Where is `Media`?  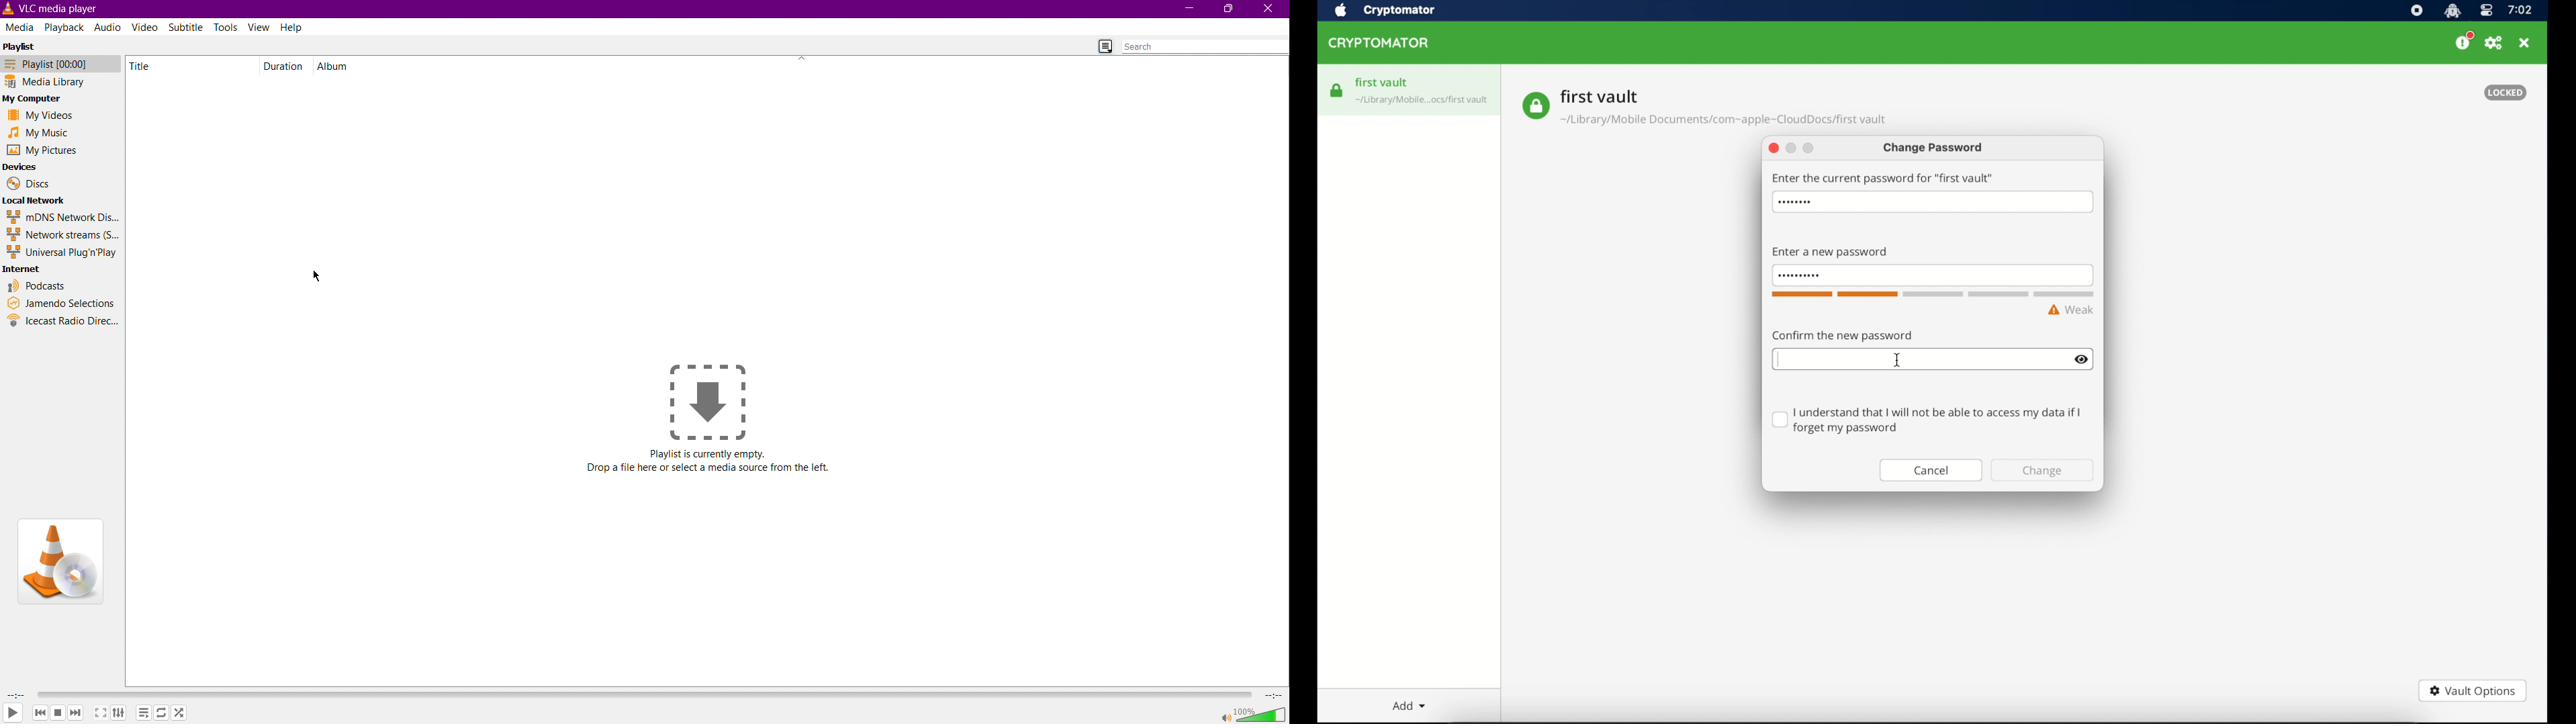 Media is located at coordinates (21, 27).